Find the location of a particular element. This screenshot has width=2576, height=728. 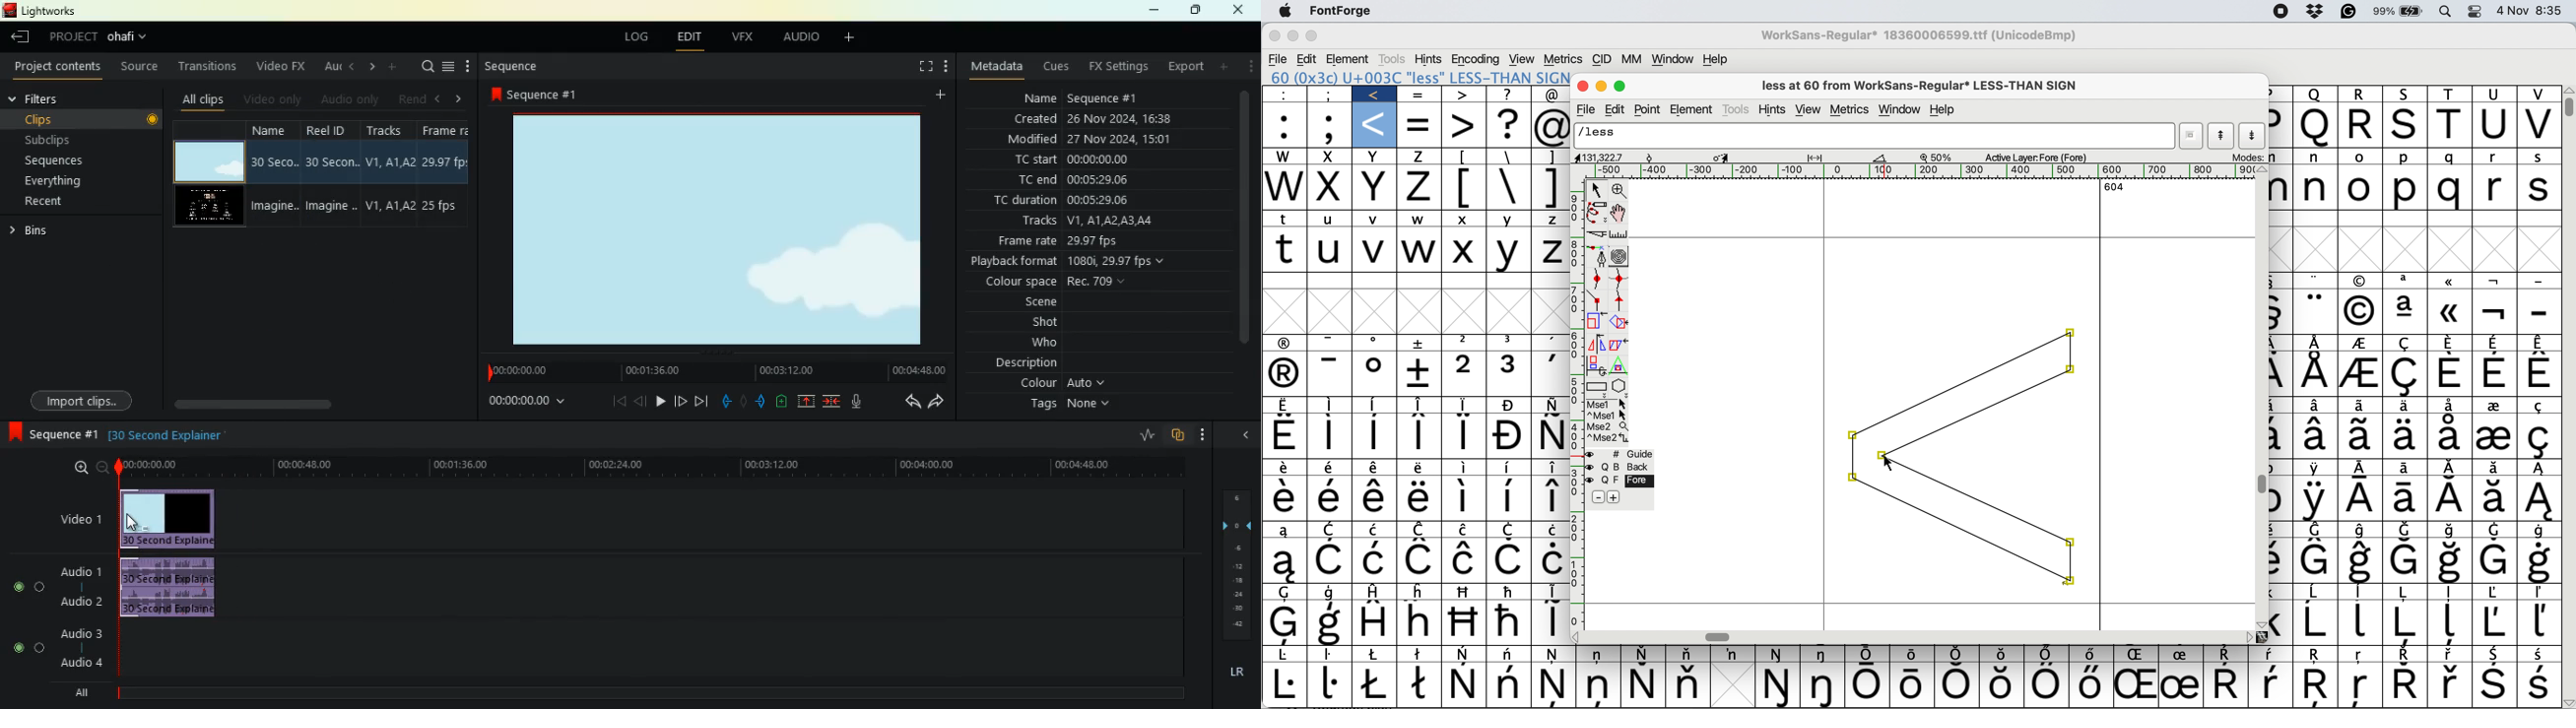

scene is located at coordinates (1046, 303).